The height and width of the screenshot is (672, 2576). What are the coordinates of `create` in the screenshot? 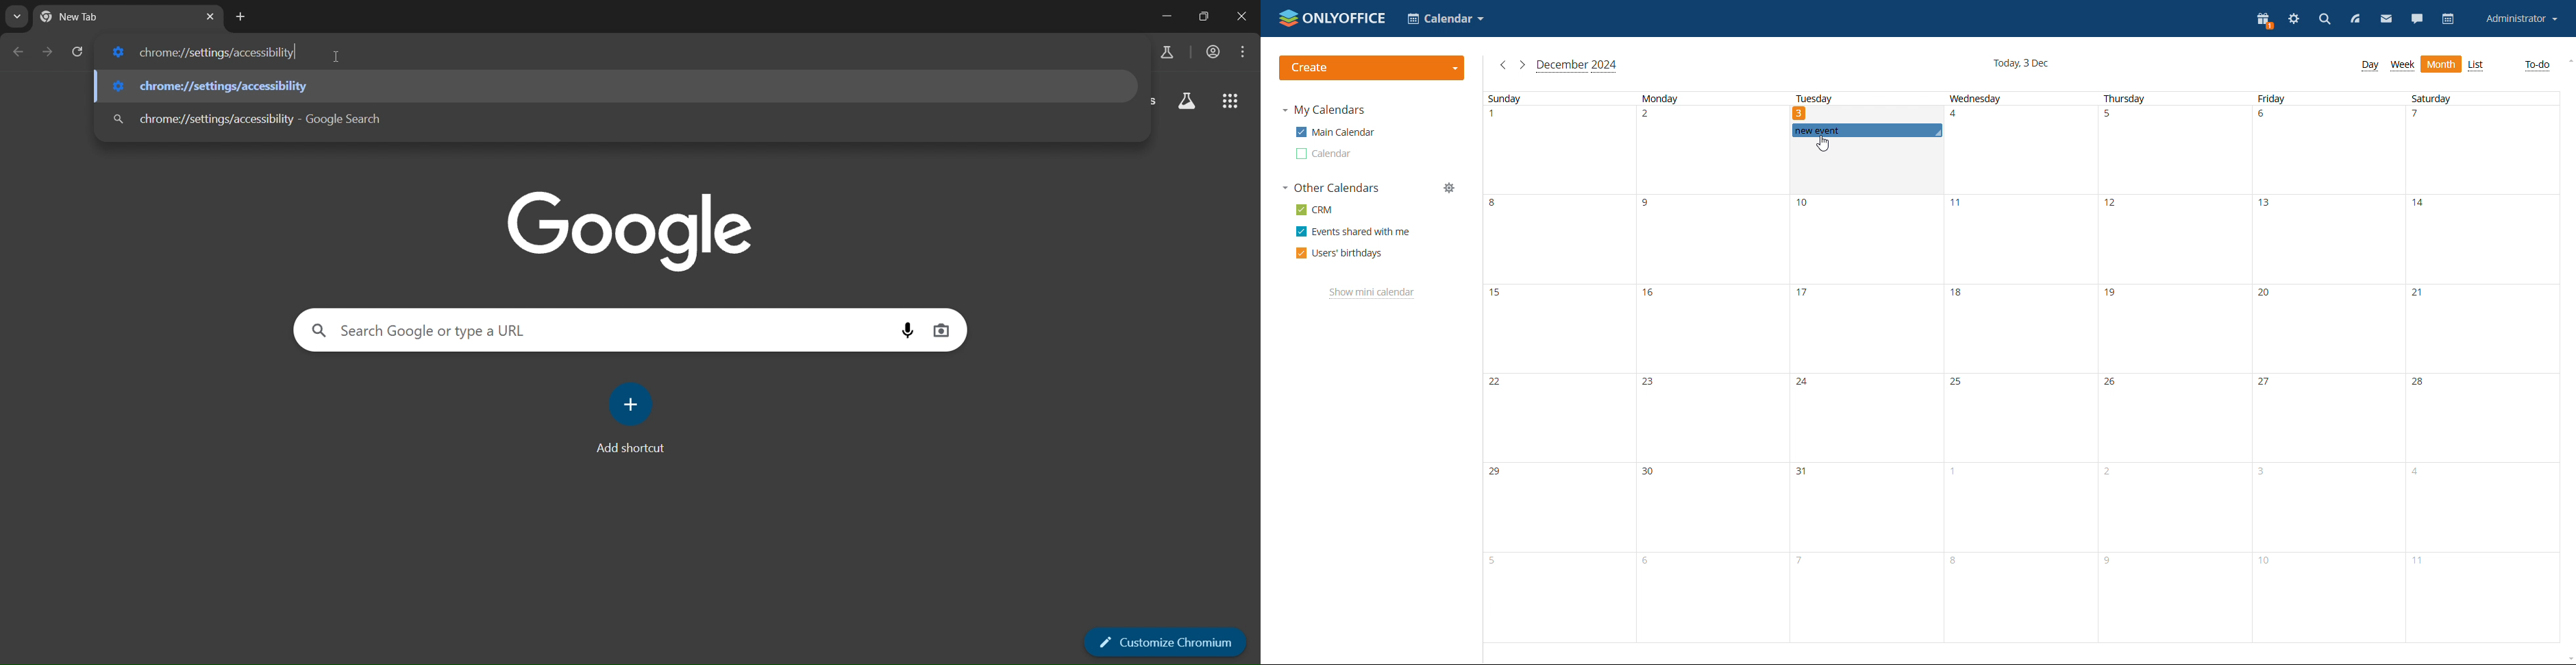 It's located at (1372, 68).